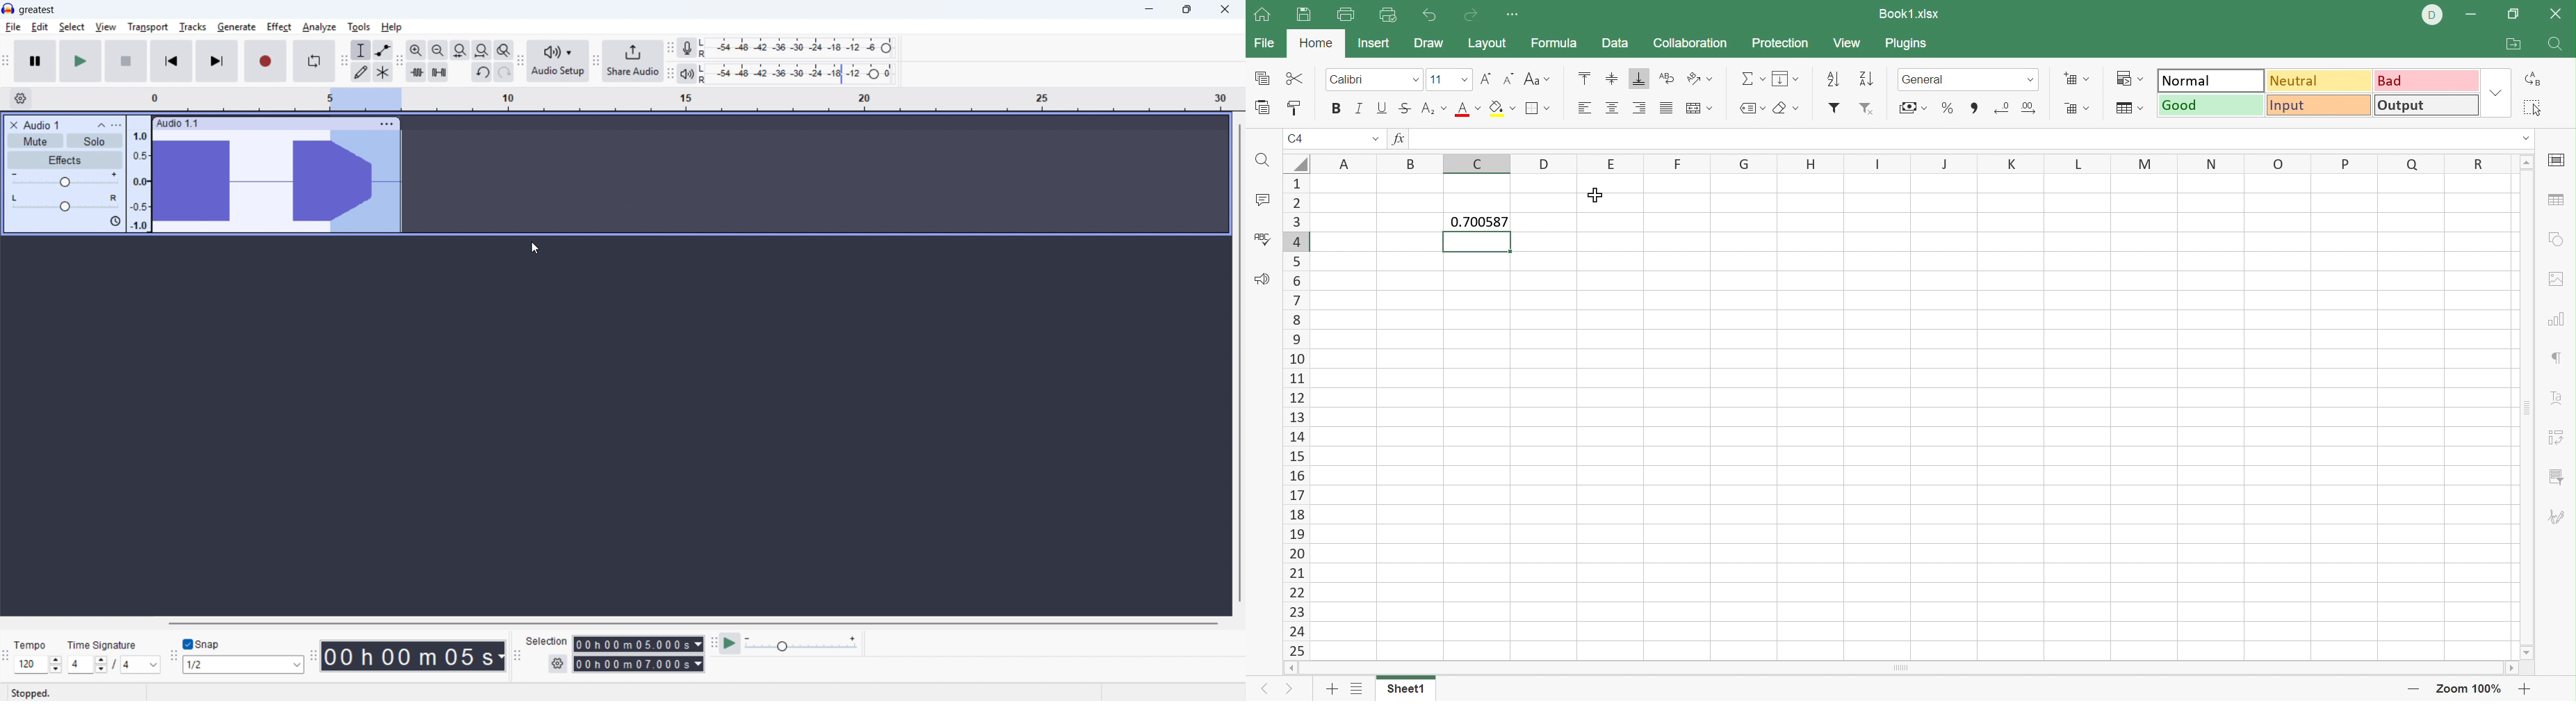 The height and width of the screenshot is (728, 2576). What do you see at coordinates (1303, 15) in the screenshot?
I see `Save` at bounding box center [1303, 15].